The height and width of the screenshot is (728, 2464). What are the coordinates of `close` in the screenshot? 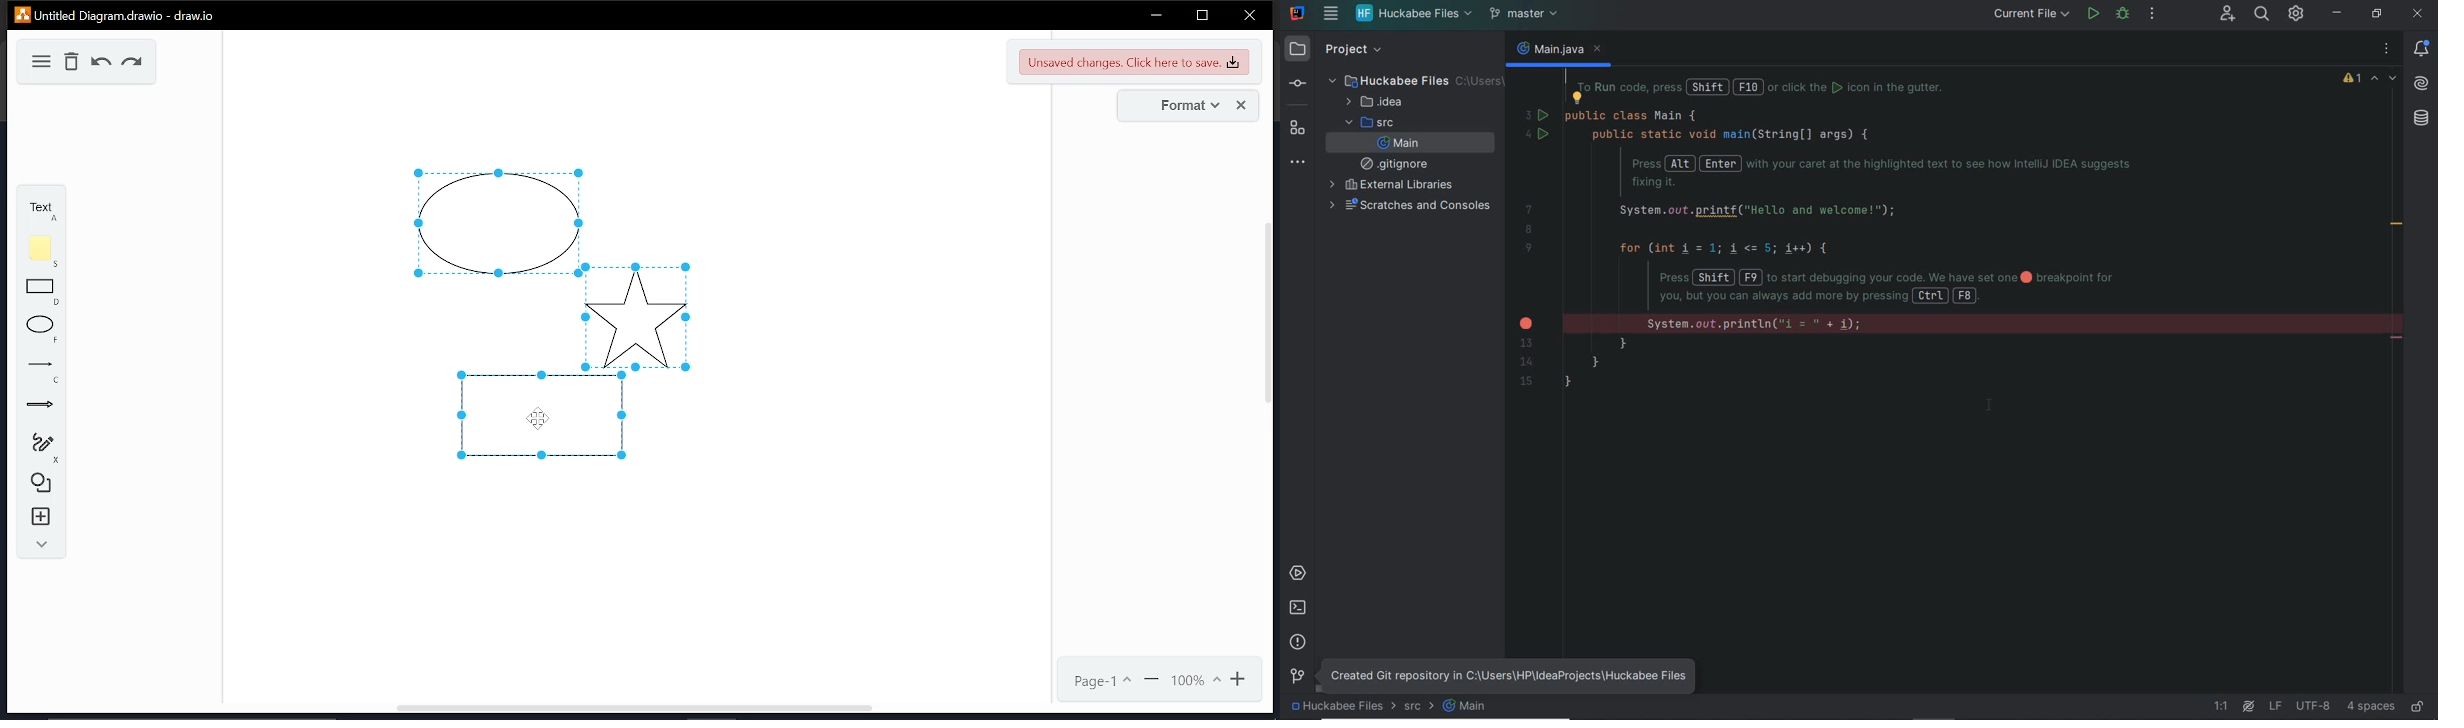 It's located at (1242, 106).